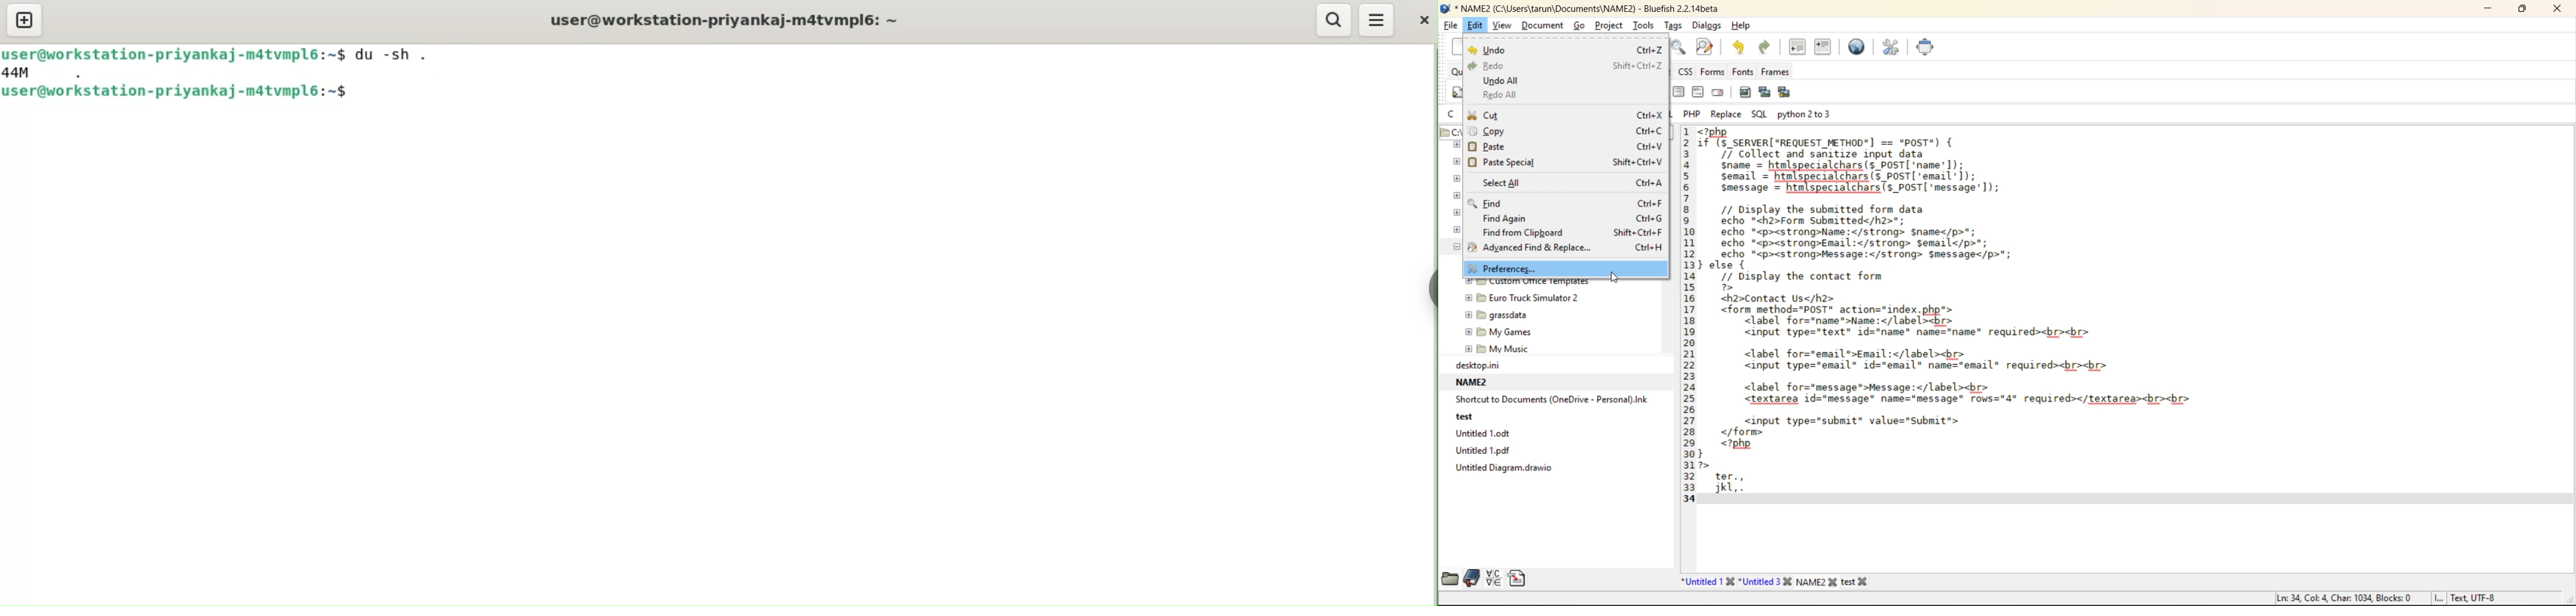 The image size is (2576, 616). What do you see at coordinates (1676, 49) in the screenshot?
I see `find` at bounding box center [1676, 49].